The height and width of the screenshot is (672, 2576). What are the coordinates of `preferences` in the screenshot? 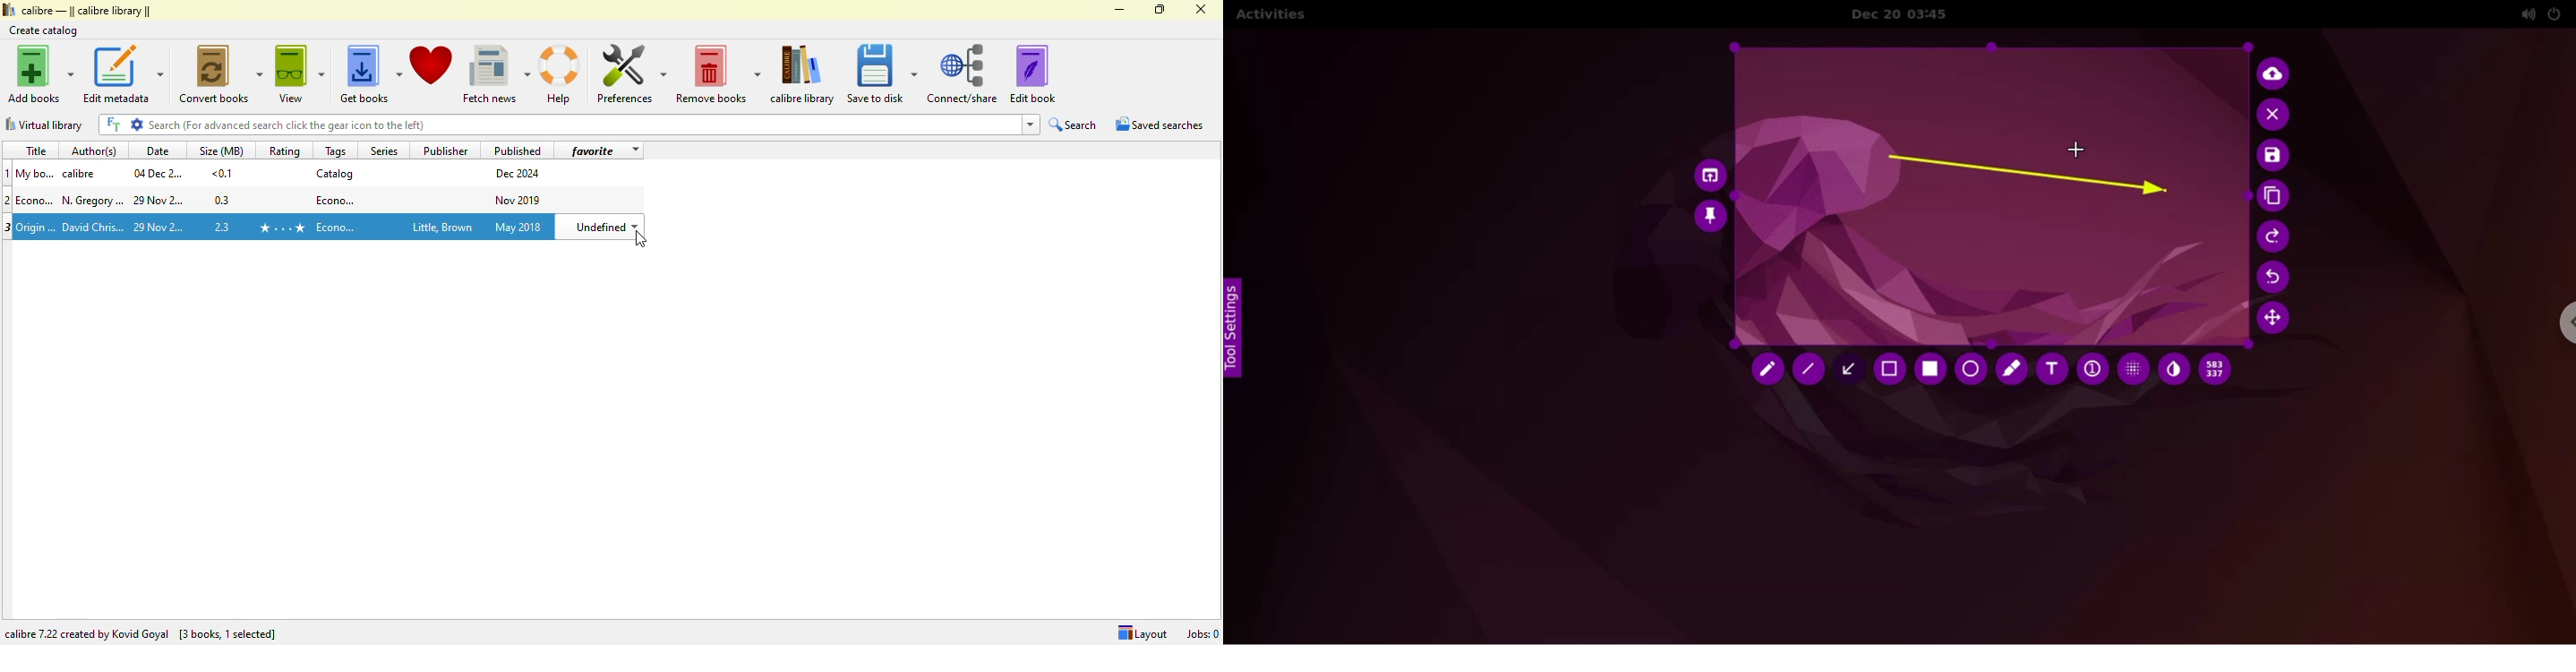 It's located at (630, 73).